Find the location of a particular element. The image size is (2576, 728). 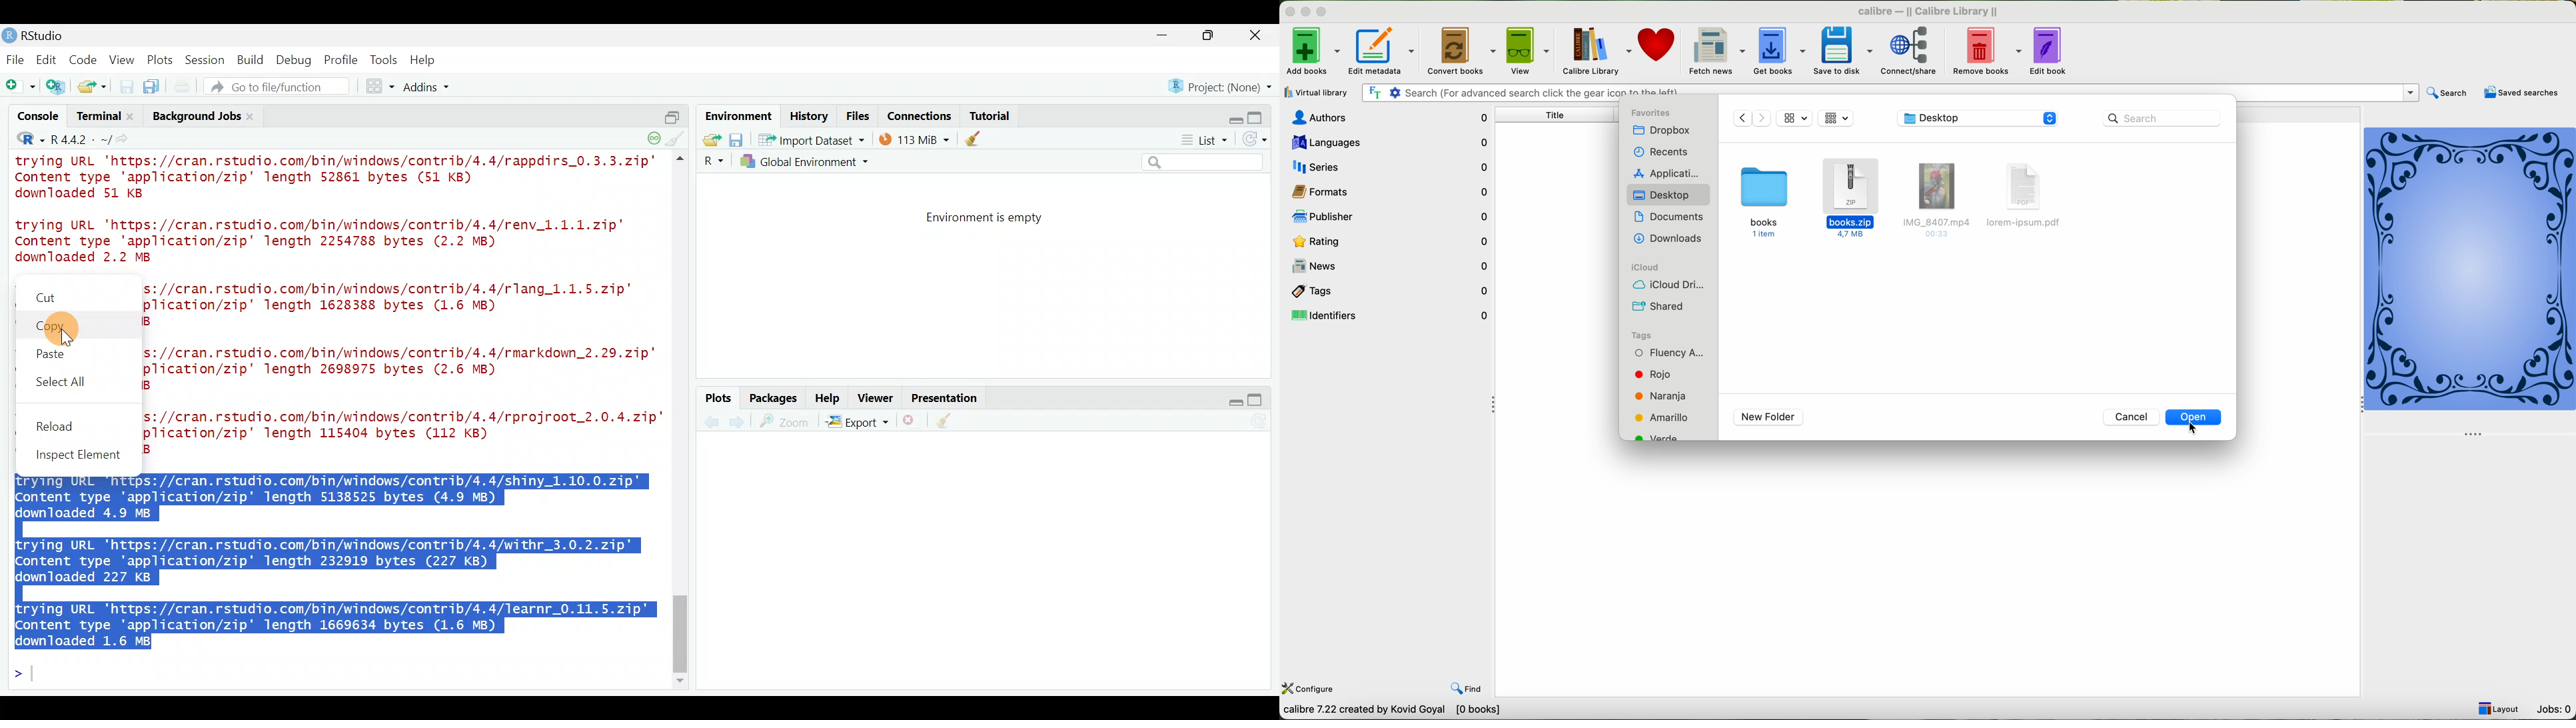

Maximize is located at coordinates (1262, 114).